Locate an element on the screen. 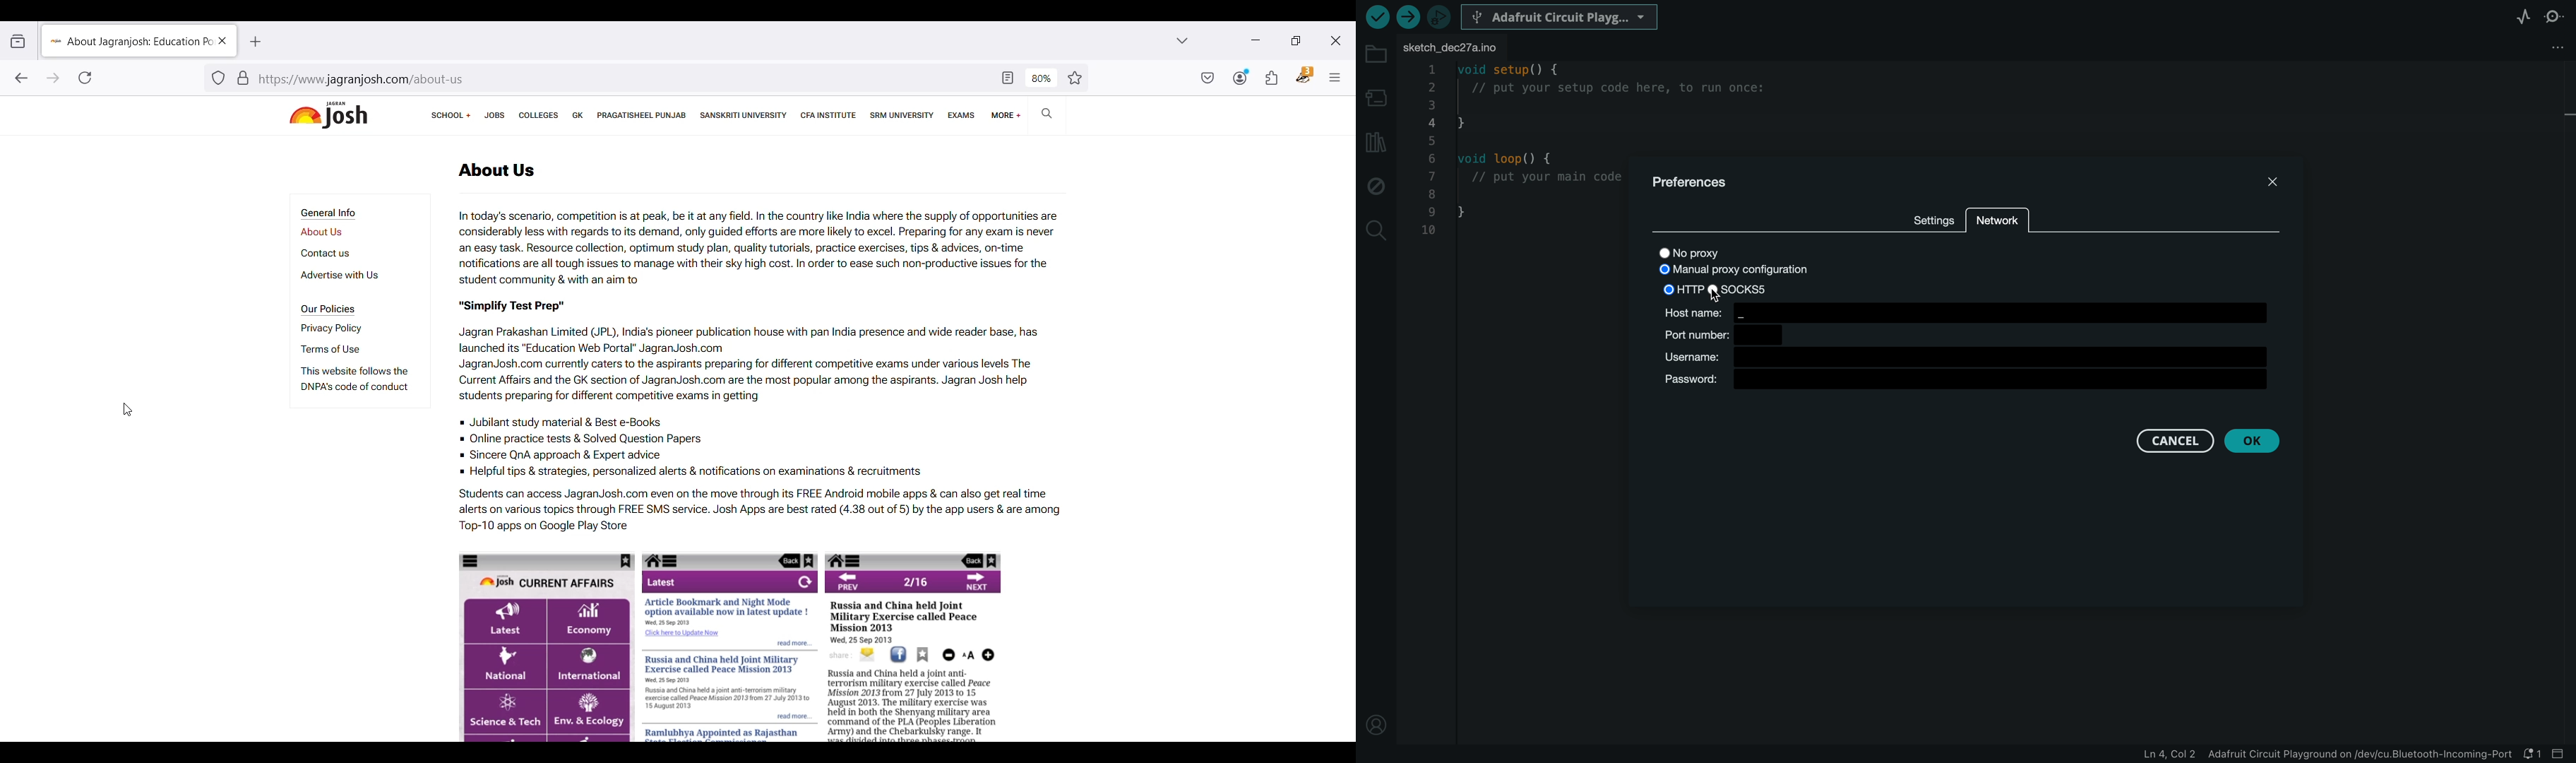 The width and height of the screenshot is (2576, 784). Show interface in a smaller tab is located at coordinates (1296, 41).